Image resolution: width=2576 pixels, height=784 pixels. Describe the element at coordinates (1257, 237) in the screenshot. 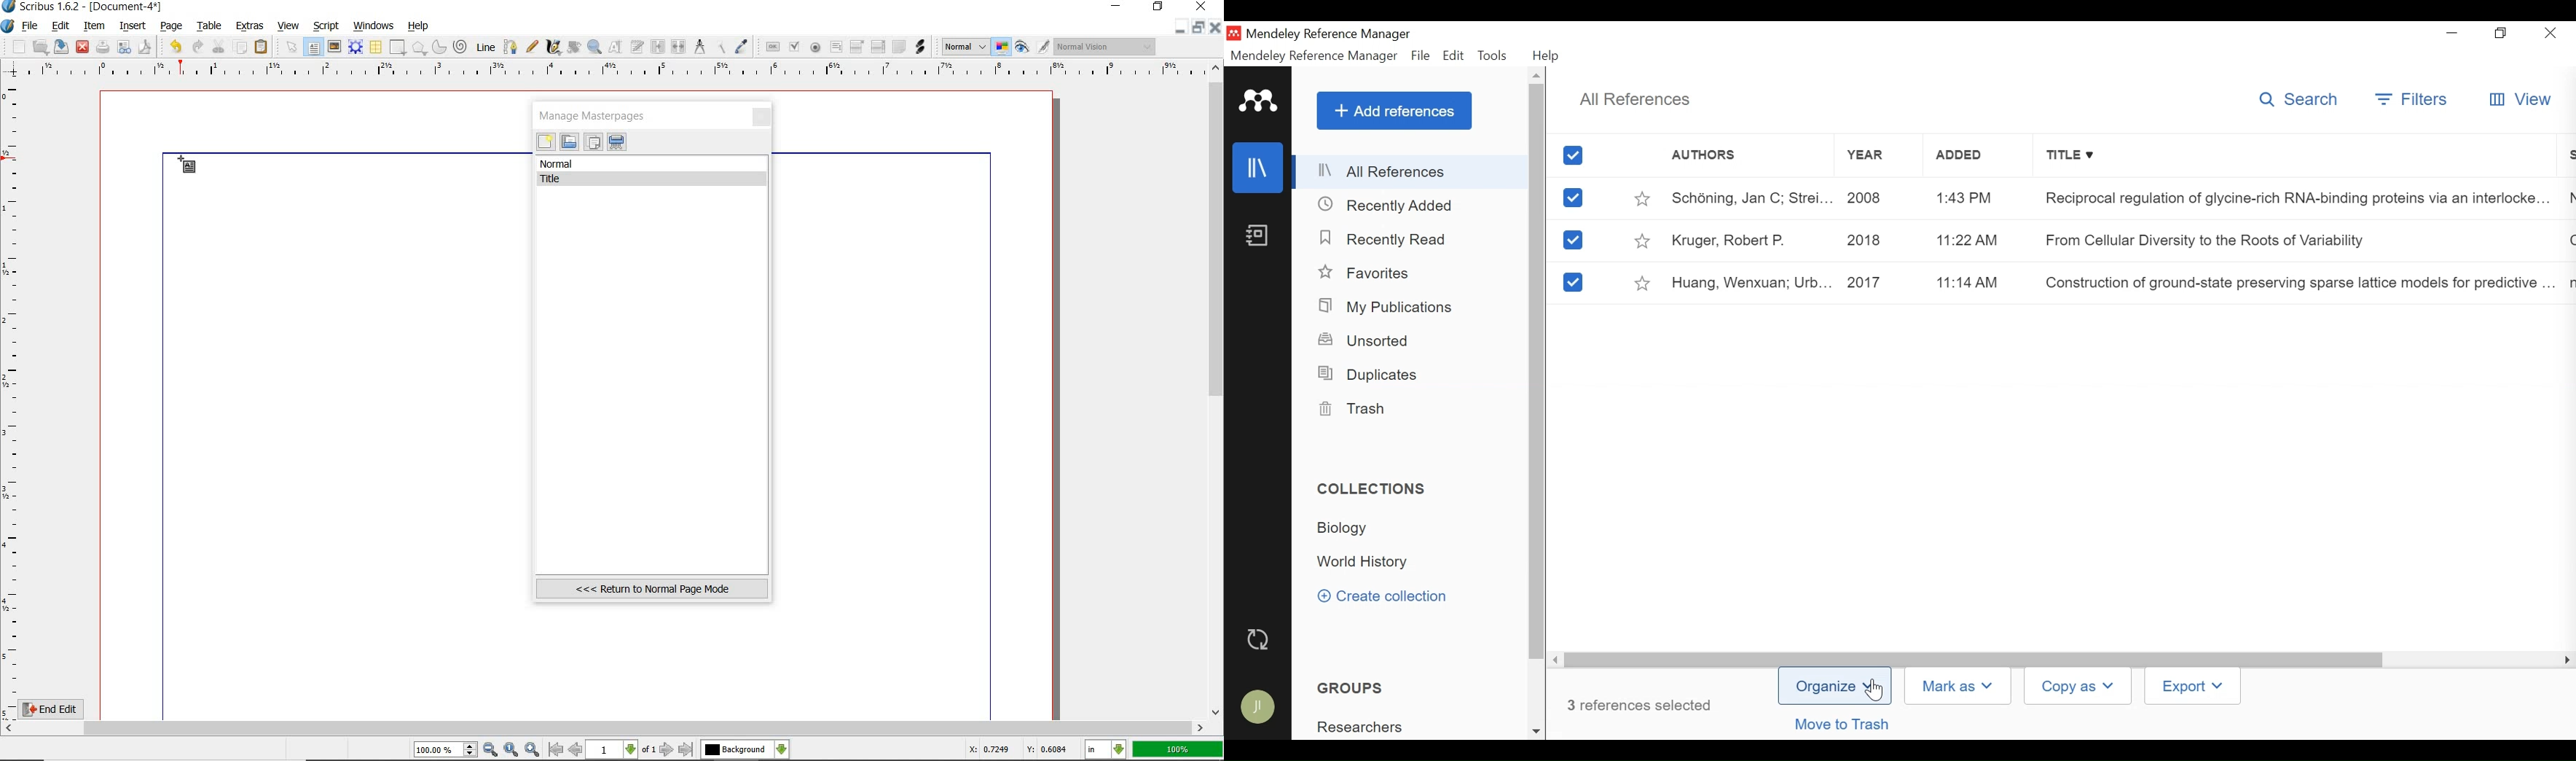

I see `Notebook` at that location.